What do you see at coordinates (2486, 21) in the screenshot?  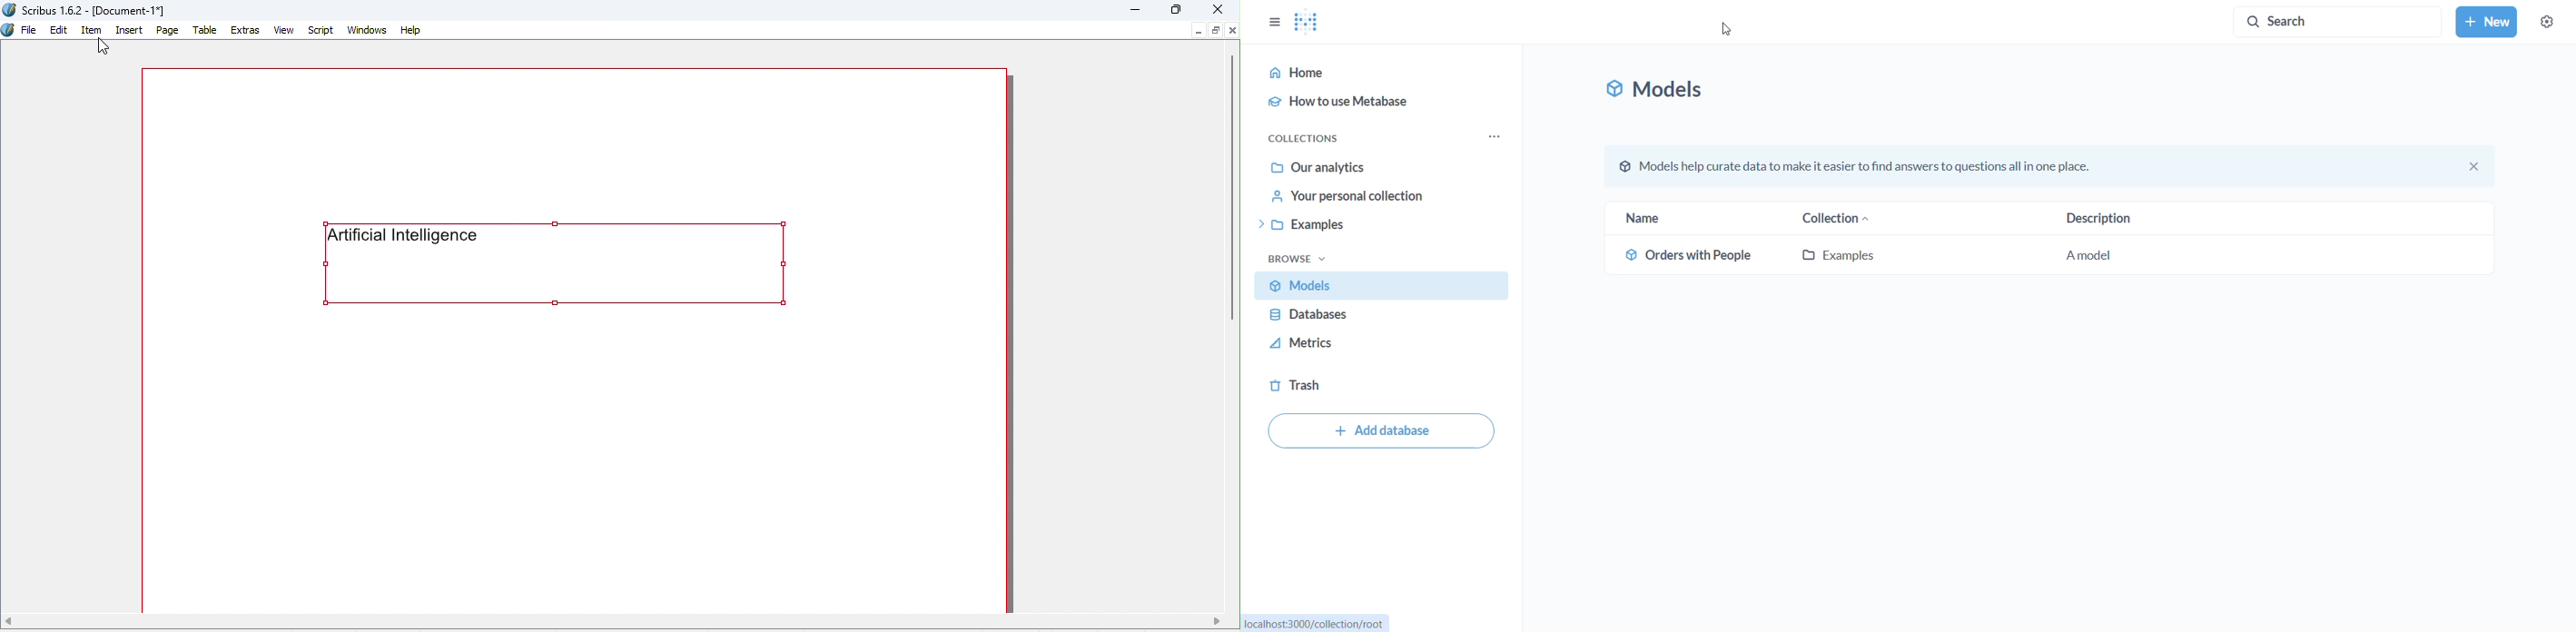 I see `new button` at bounding box center [2486, 21].